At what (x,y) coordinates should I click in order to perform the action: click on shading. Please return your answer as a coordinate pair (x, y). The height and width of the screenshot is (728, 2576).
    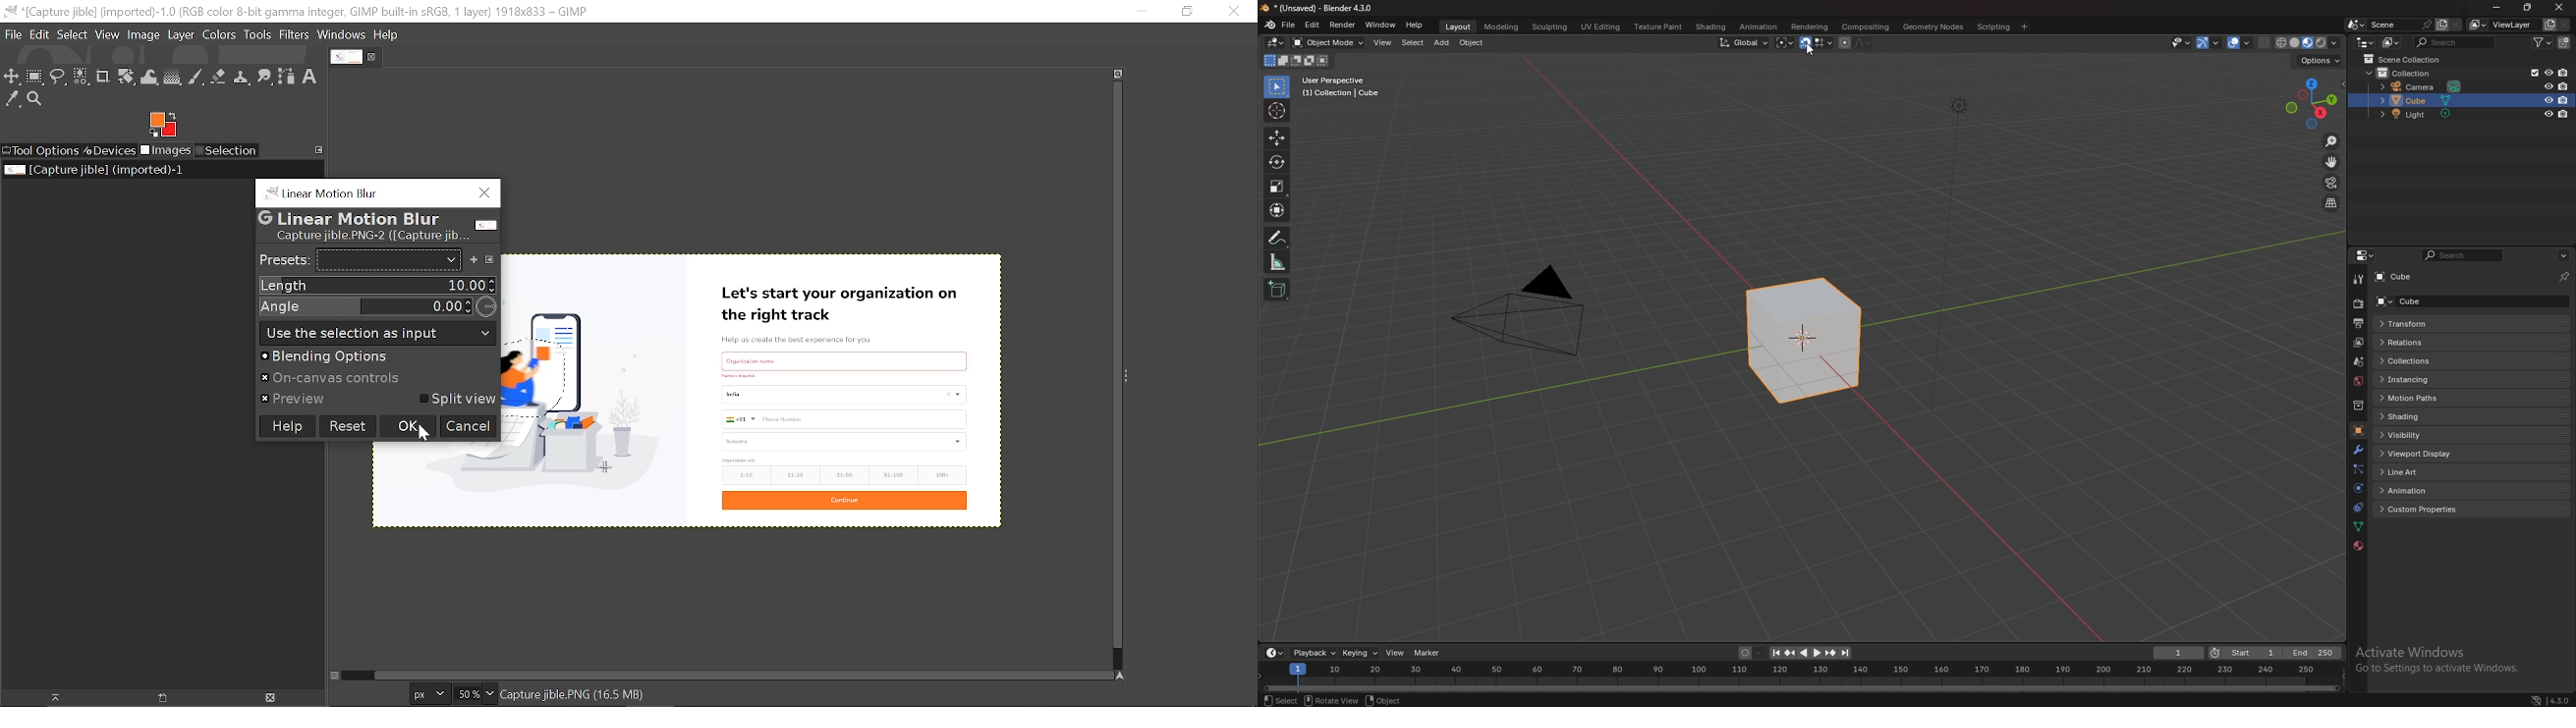
    Looking at the image, I should click on (2426, 416).